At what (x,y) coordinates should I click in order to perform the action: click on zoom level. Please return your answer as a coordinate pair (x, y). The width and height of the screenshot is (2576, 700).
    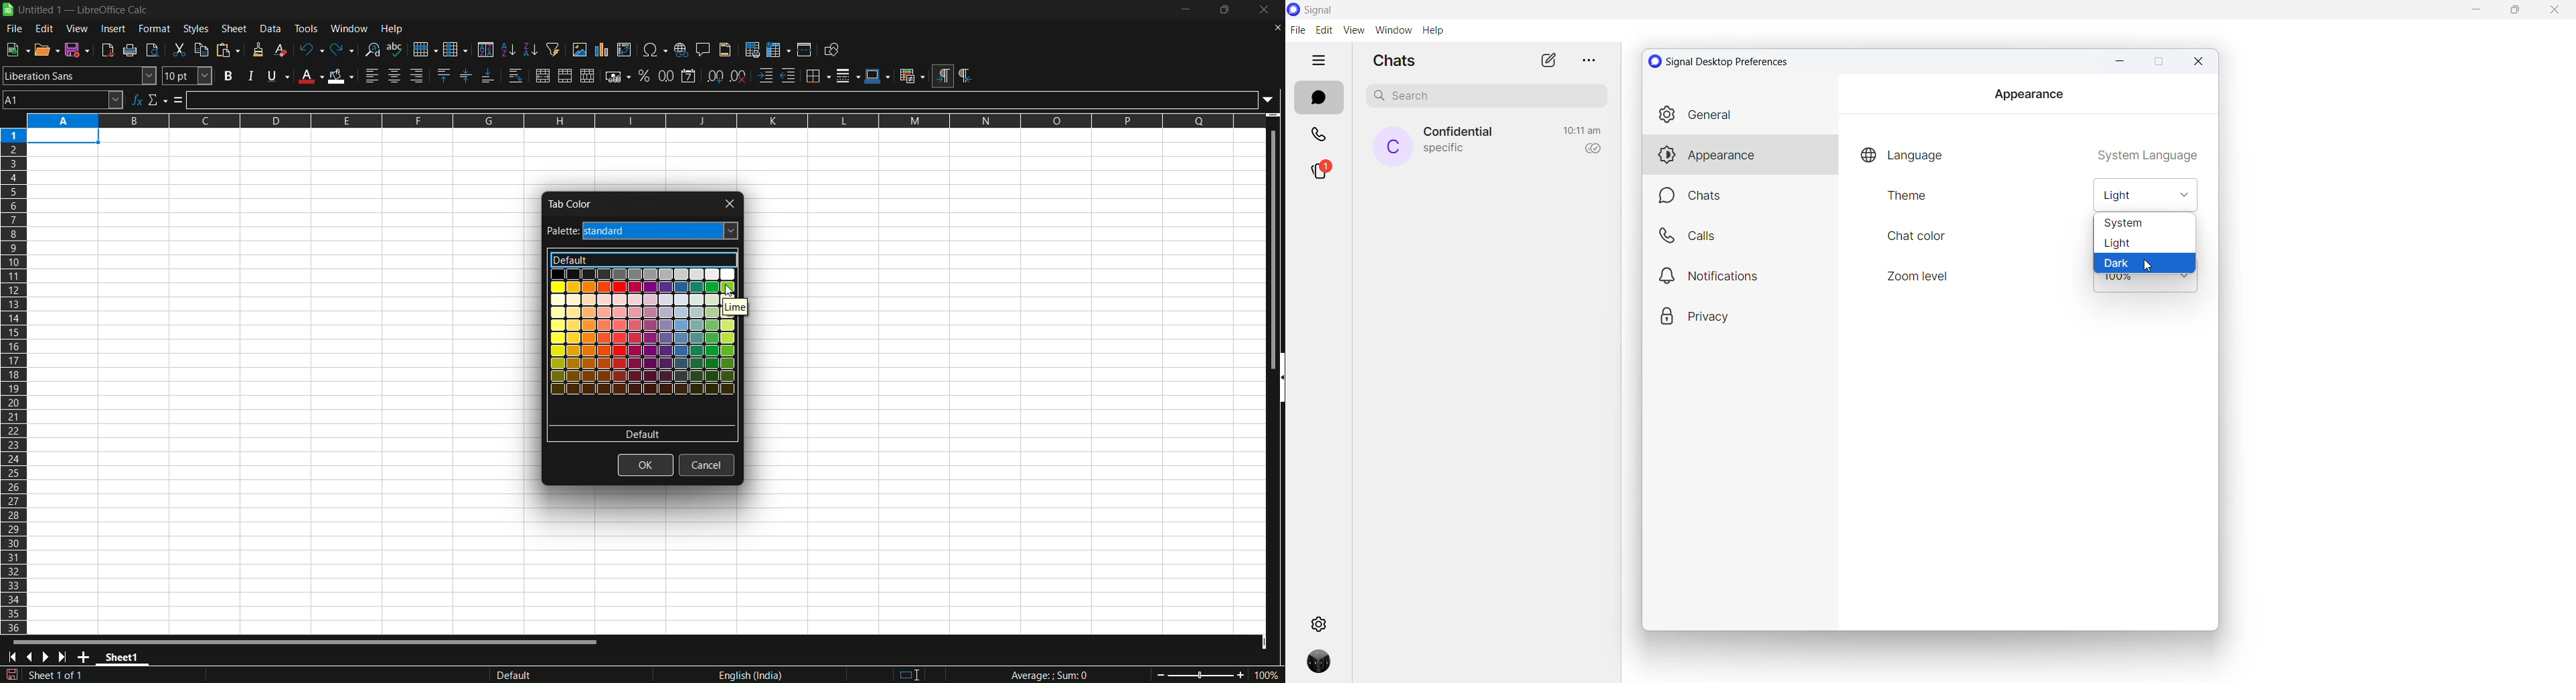
    Looking at the image, I should click on (1921, 276).